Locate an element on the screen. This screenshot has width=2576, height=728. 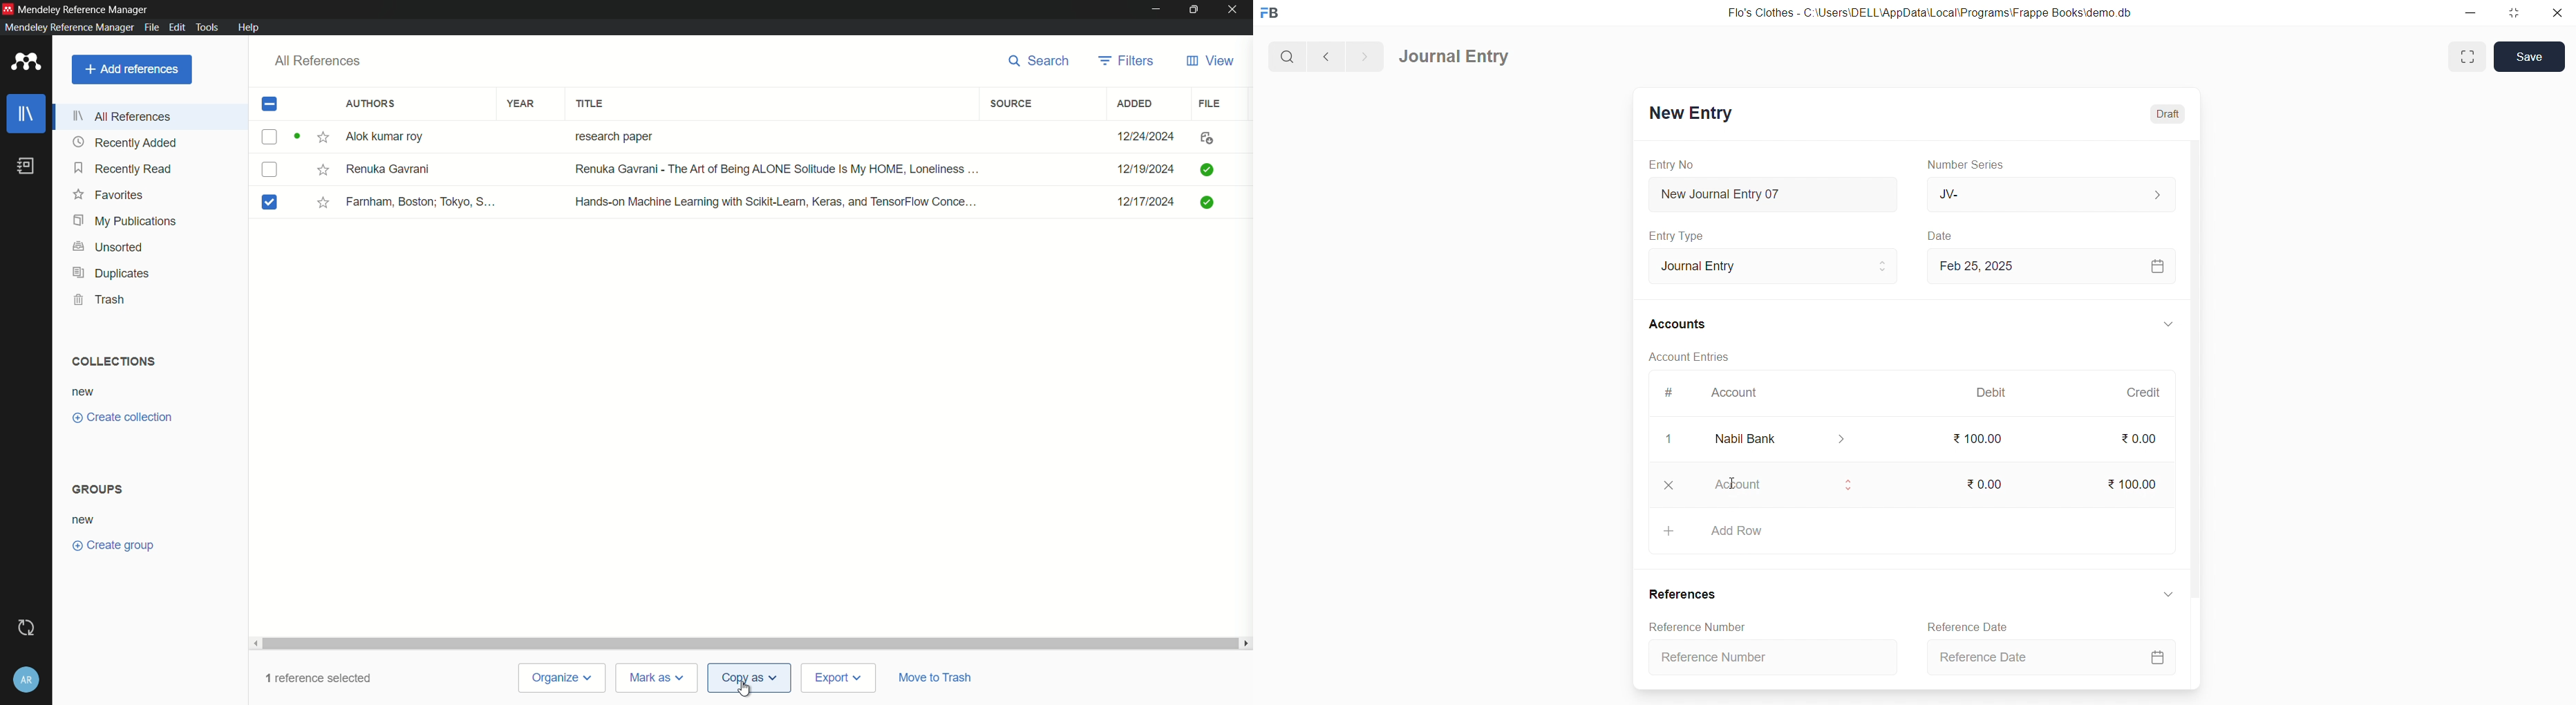
export is located at coordinates (839, 678).